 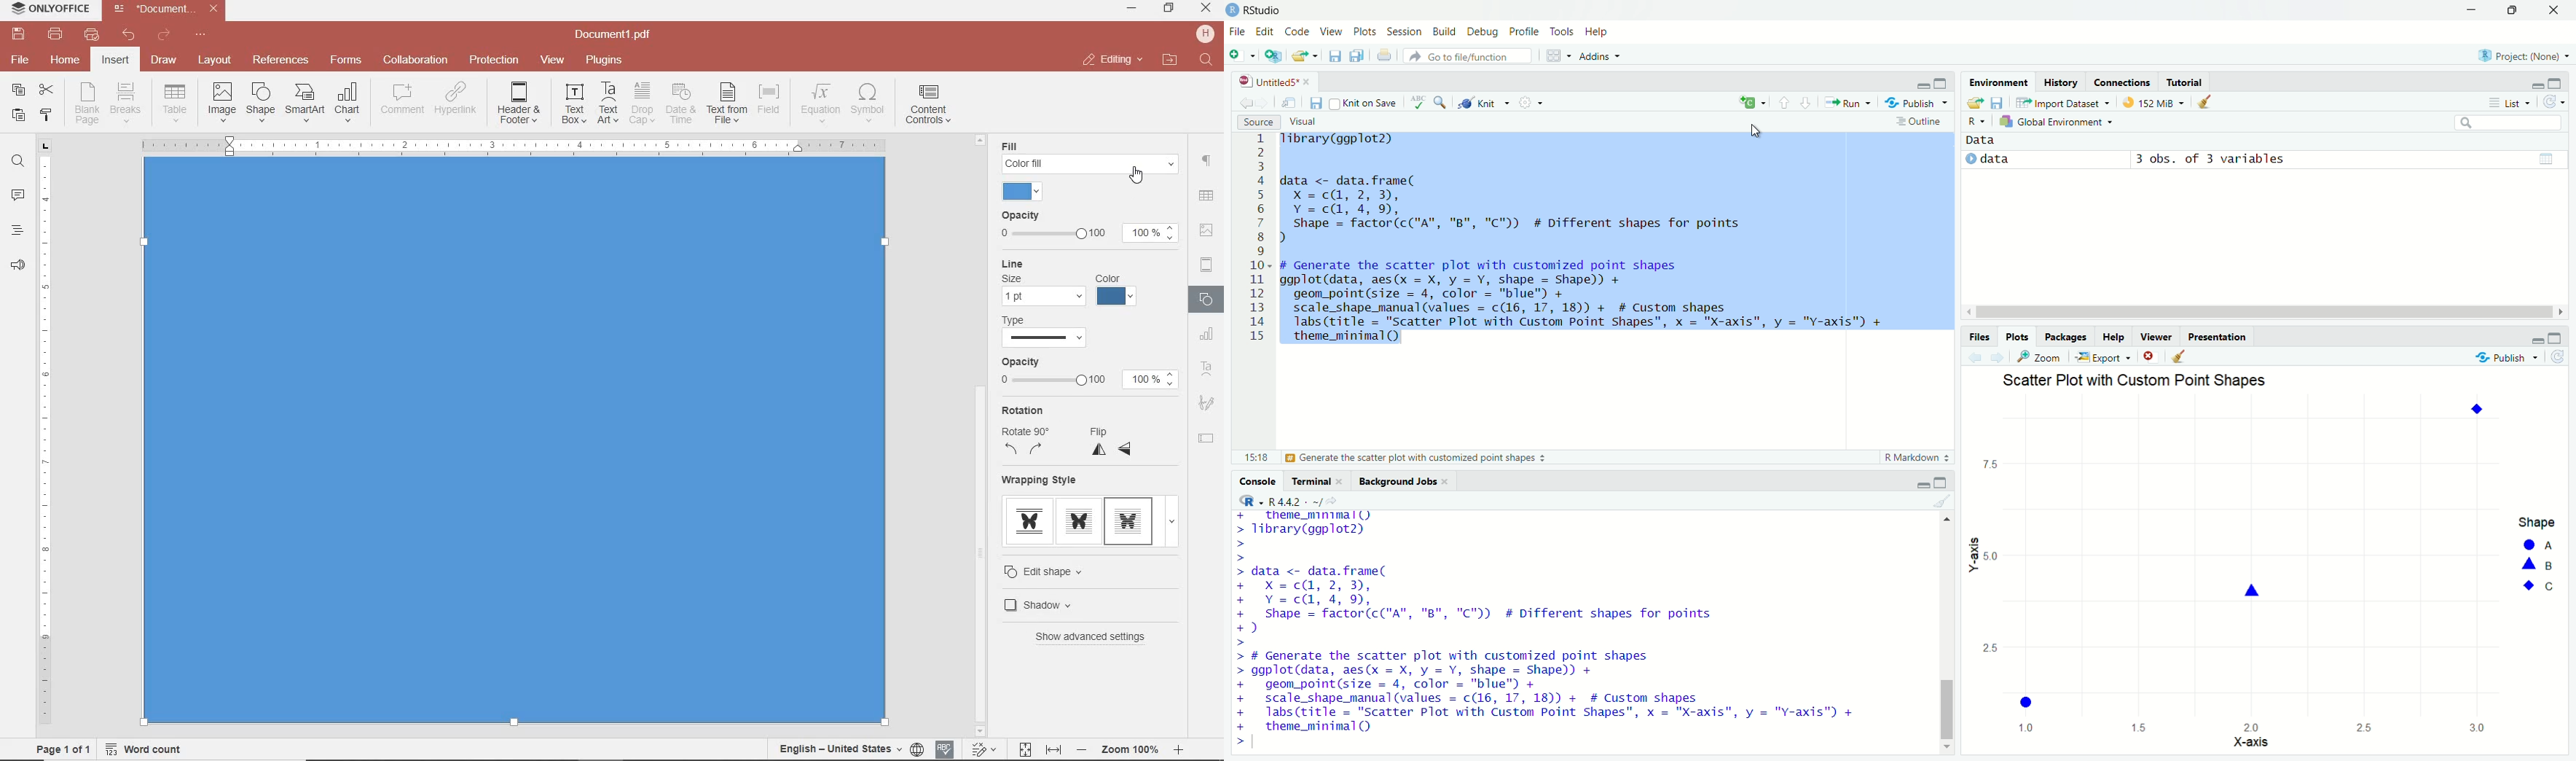 I want to click on Viewer, so click(x=2156, y=336).